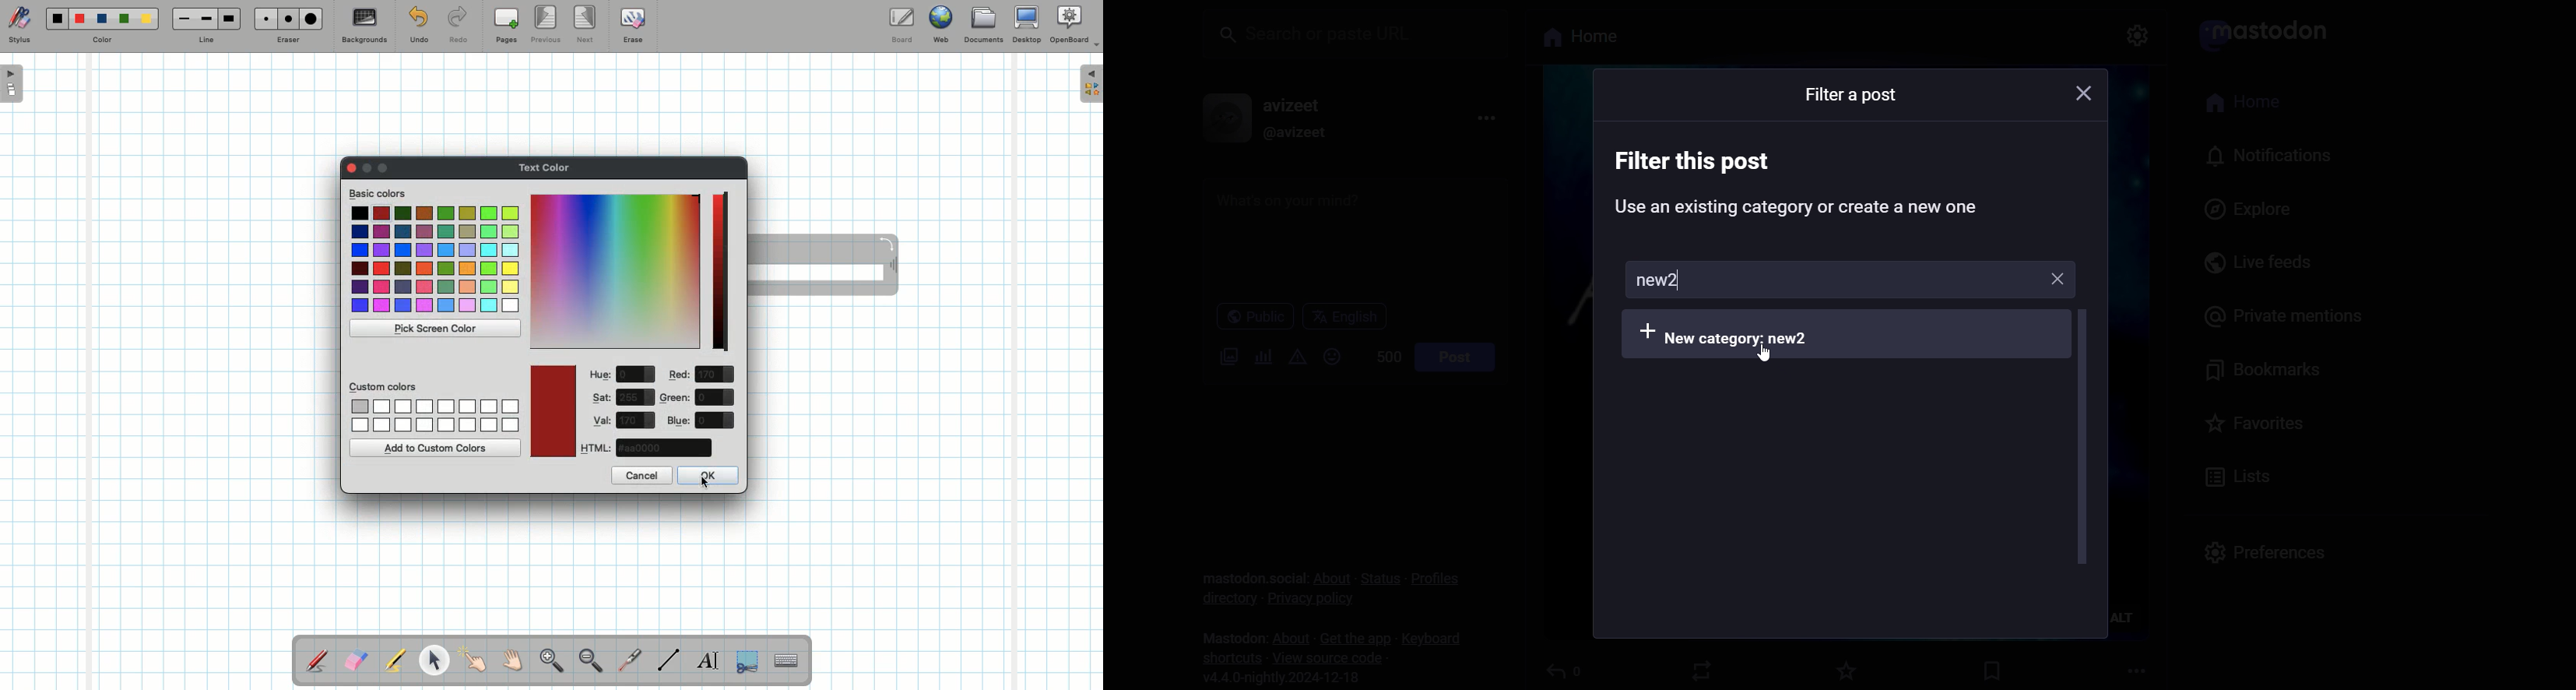 This screenshot has height=700, width=2576. What do you see at coordinates (1770, 354) in the screenshot?
I see `Cursor` at bounding box center [1770, 354].